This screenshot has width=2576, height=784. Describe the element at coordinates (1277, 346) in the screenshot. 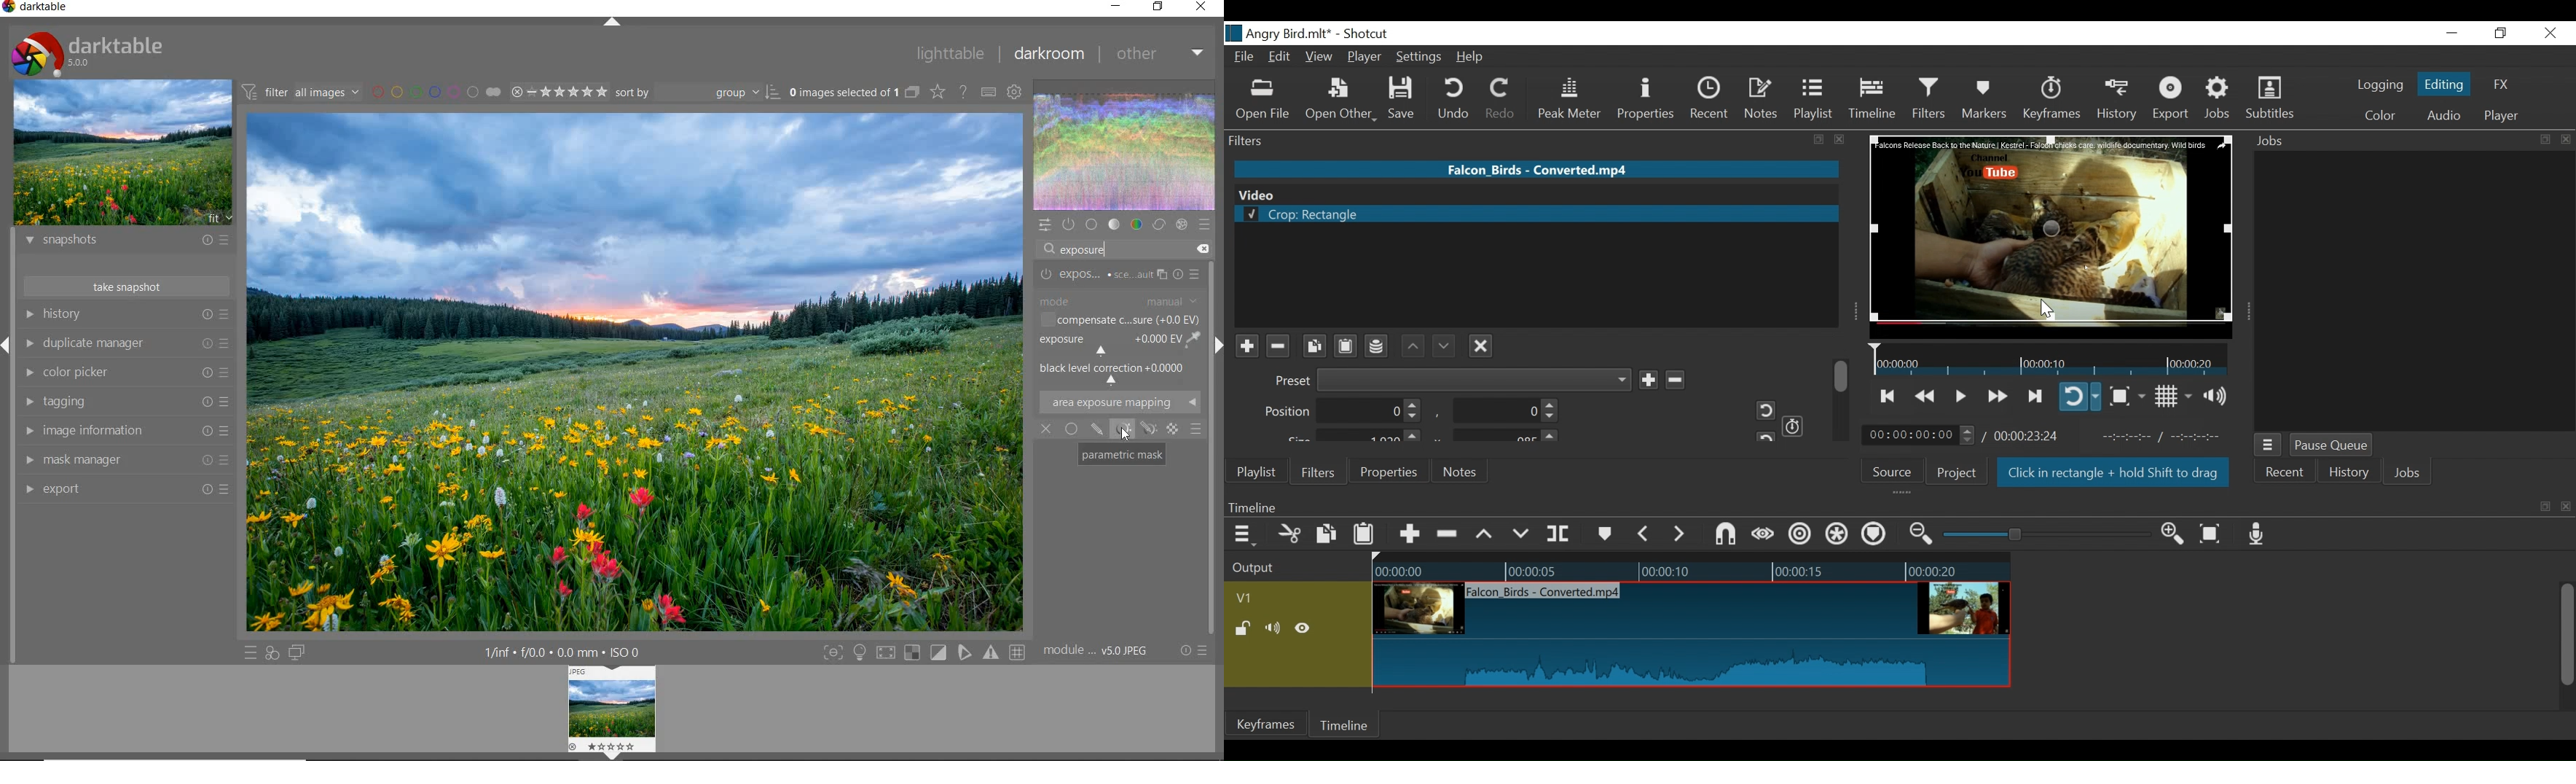

I see `Minus` at that location.